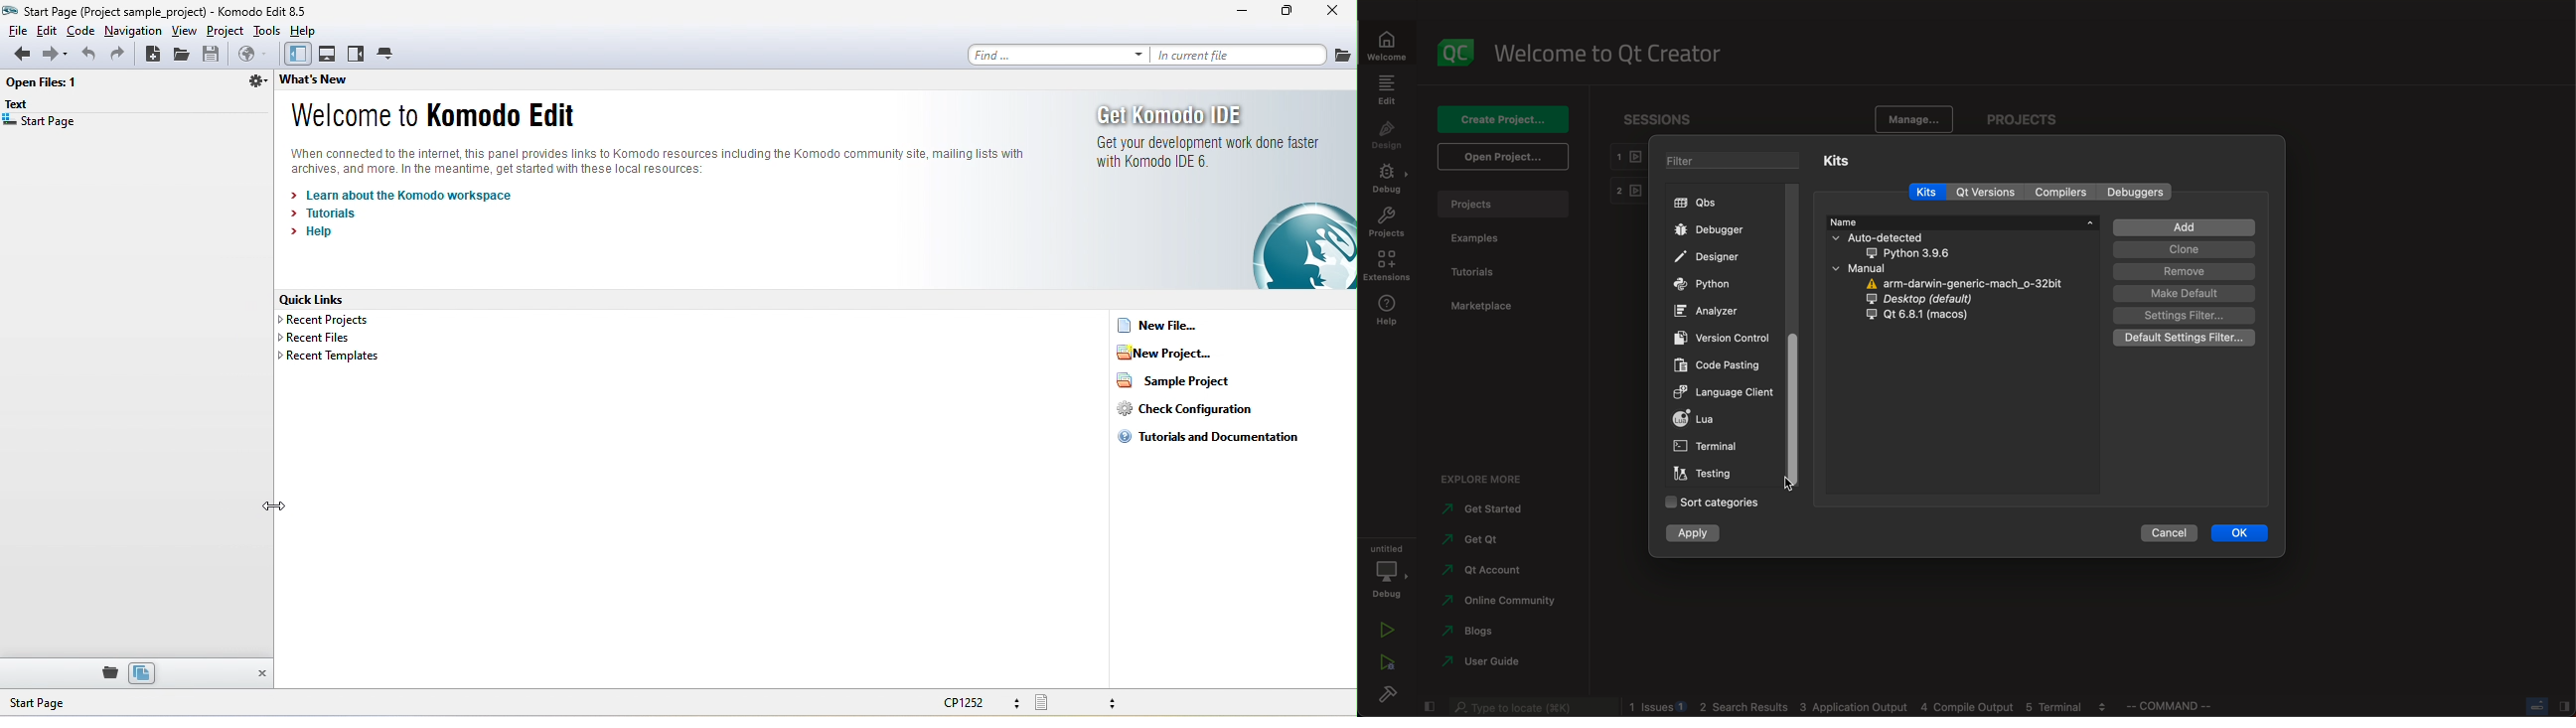 This screenshot has width=2576, height=728. Describe the element at coordinates (1388, 570) in the screenshot. I see `debug` at that location.